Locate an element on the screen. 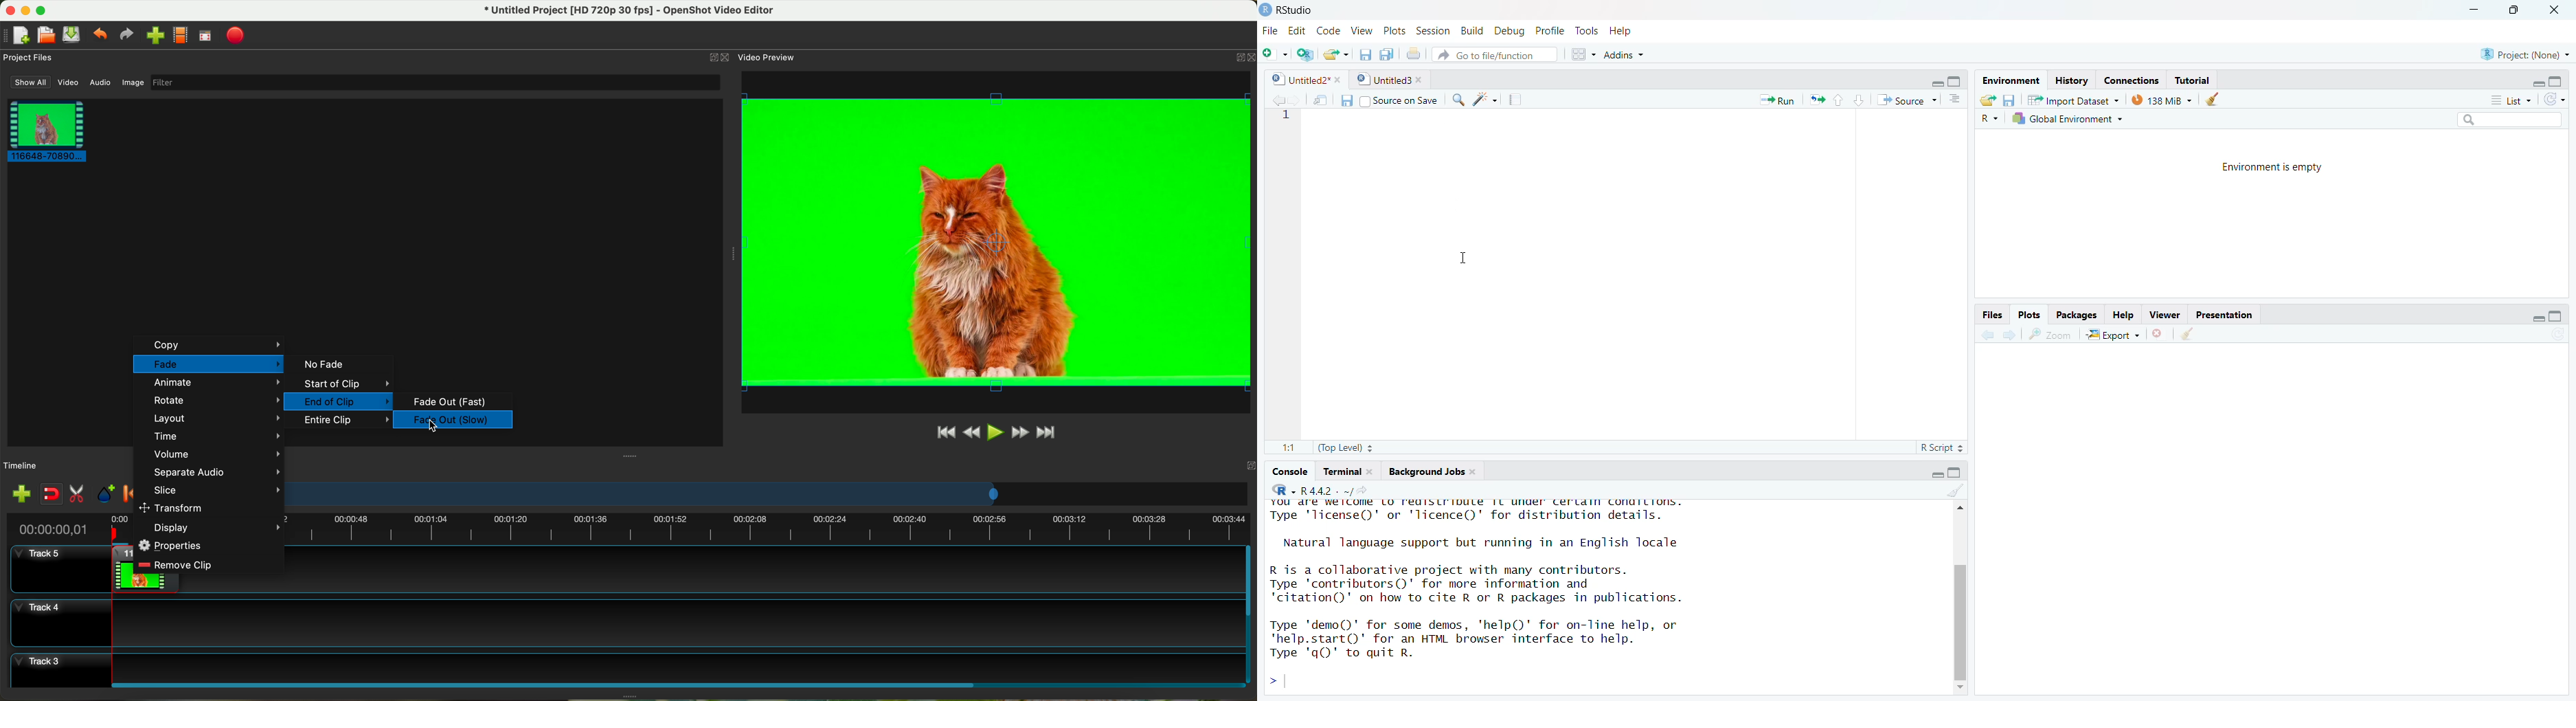  YOU dre We ICOM LO FediSLIIDULE TL UNUer Certdin conuiLions.

Type 'license()' or 'licence()' for distribution details.
Natural language support but running in an English locale

R is a collaborative project with many contributors.

Type 'contributors()' for more information and

"citation()' on how to cite R or R packages in publications.

Type 'demo()' for some demos, 'help()' for on-line help, or

'help.start()"' for an HTML browser interface to help.

Type 'qO)' to quit R.

> is located at coordinates (1568, 585).